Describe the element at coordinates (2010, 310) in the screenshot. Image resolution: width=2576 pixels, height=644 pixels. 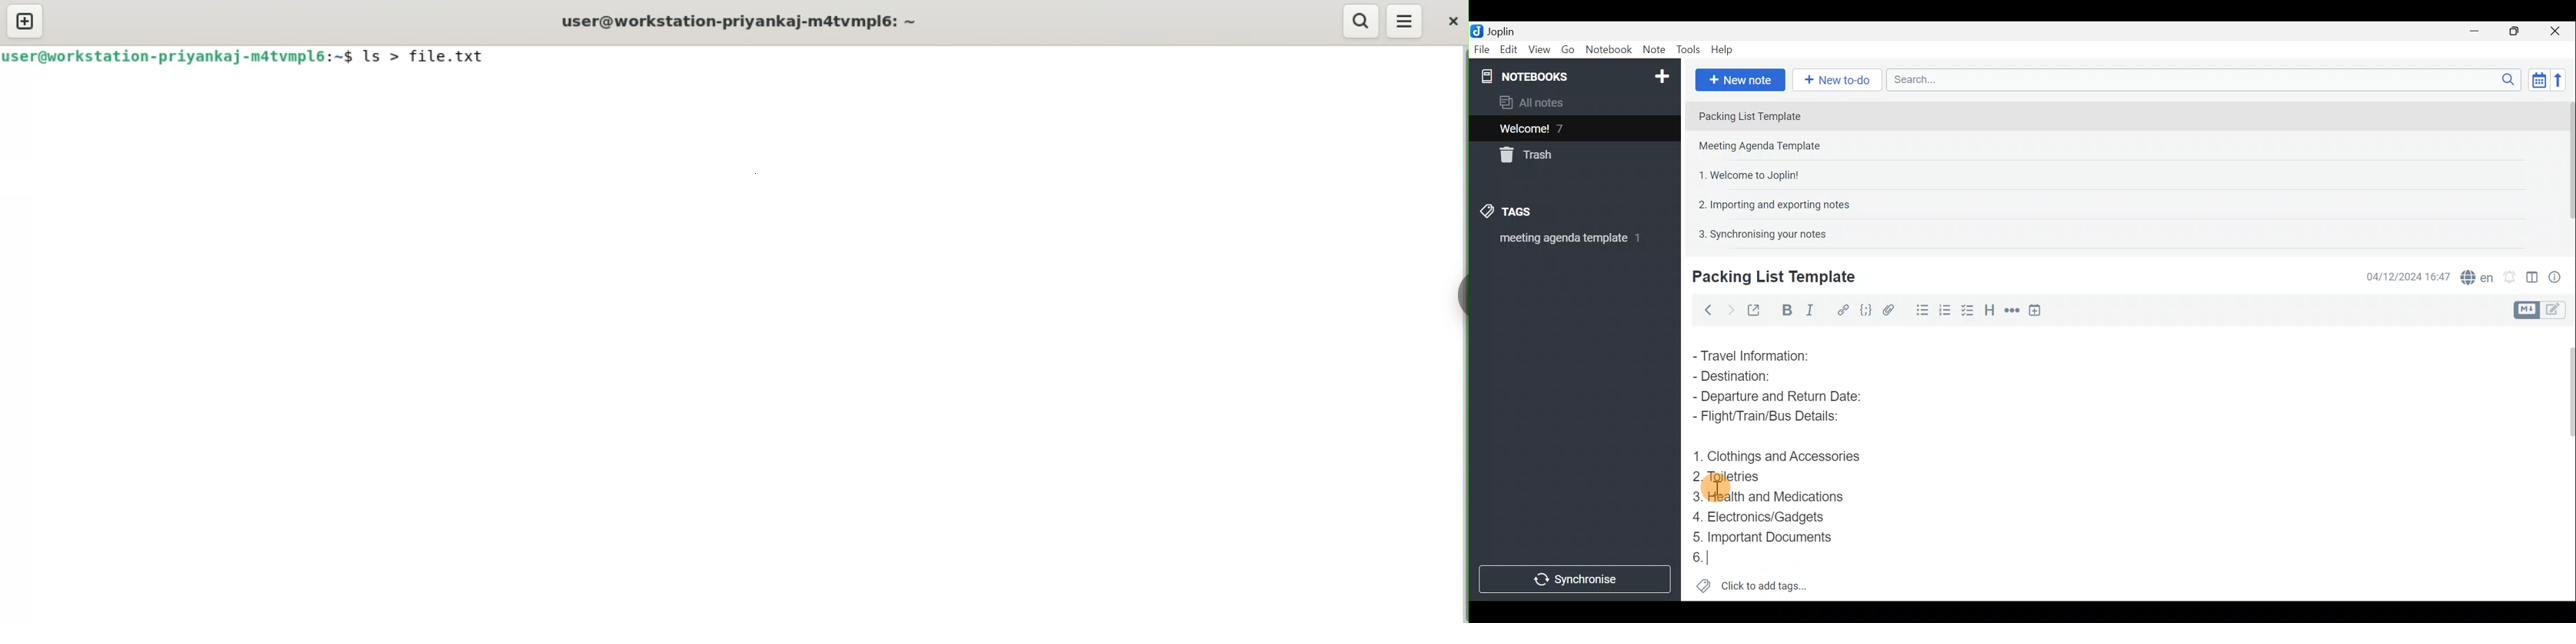
I see `Horizontal rule` at that location.